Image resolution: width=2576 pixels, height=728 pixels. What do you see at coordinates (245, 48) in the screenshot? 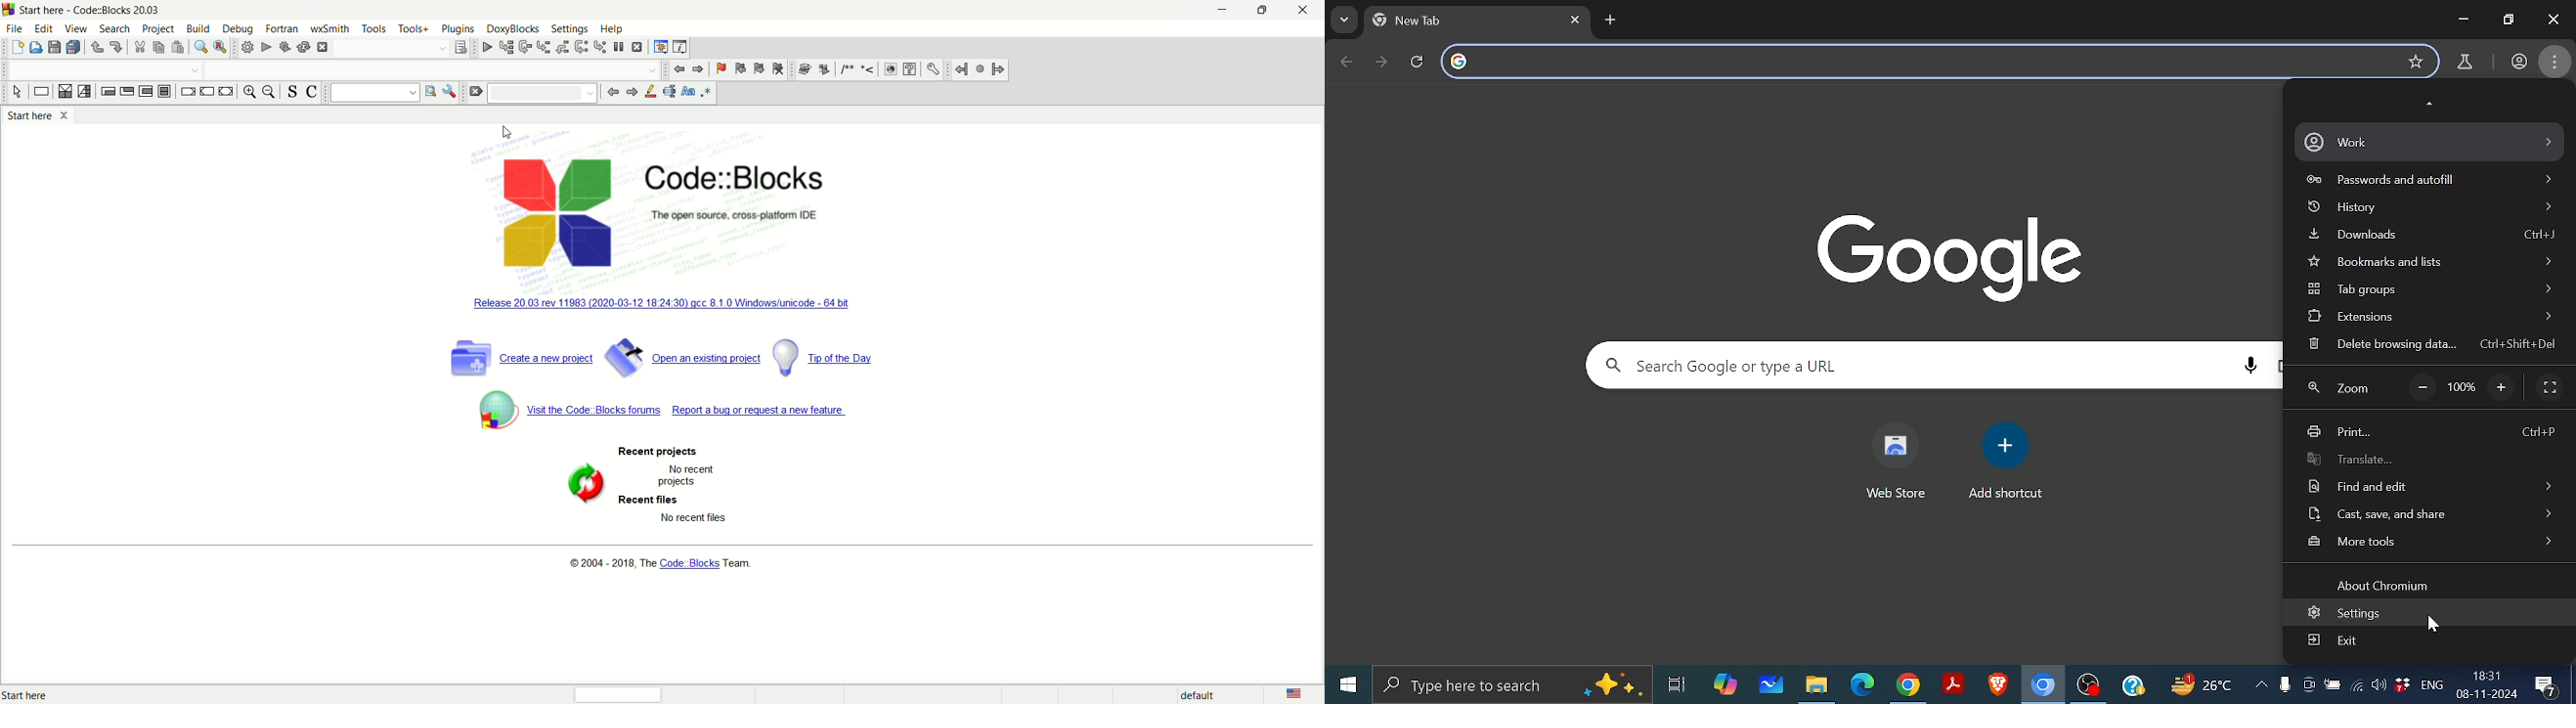
I see `build` at bounding box center [245, 48].